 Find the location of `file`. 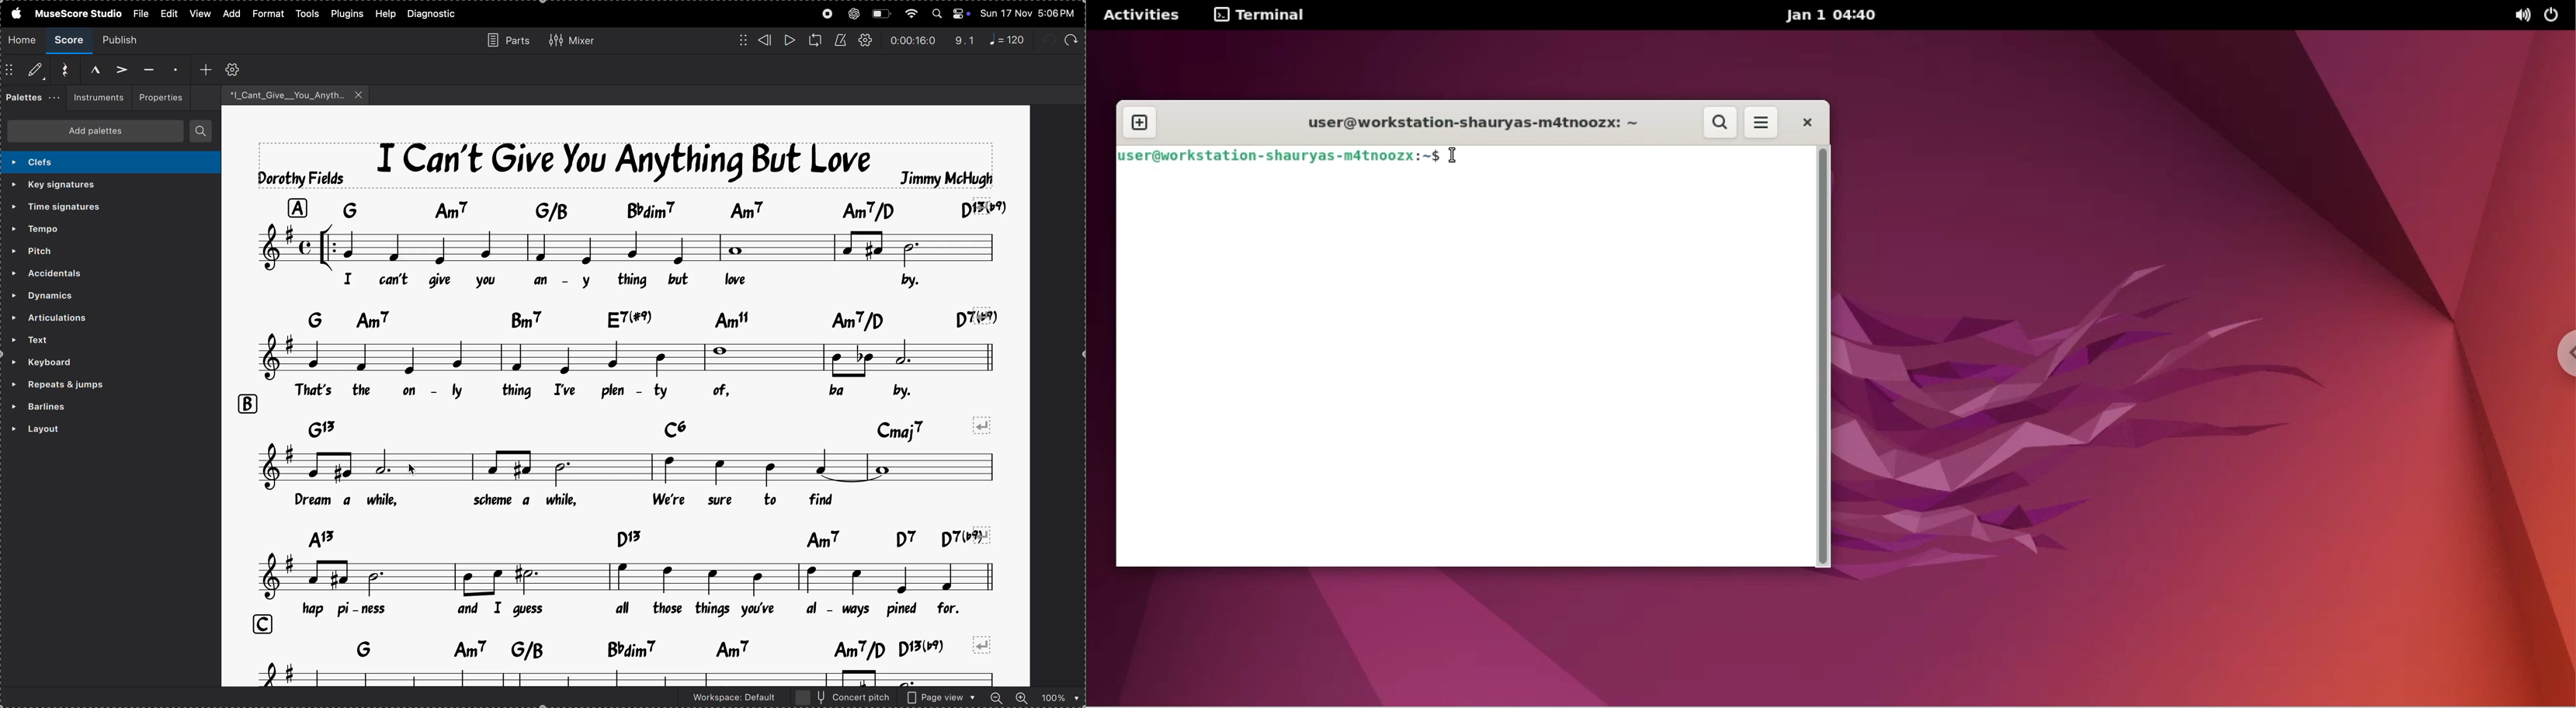

file is located at coordinates (140, 12).